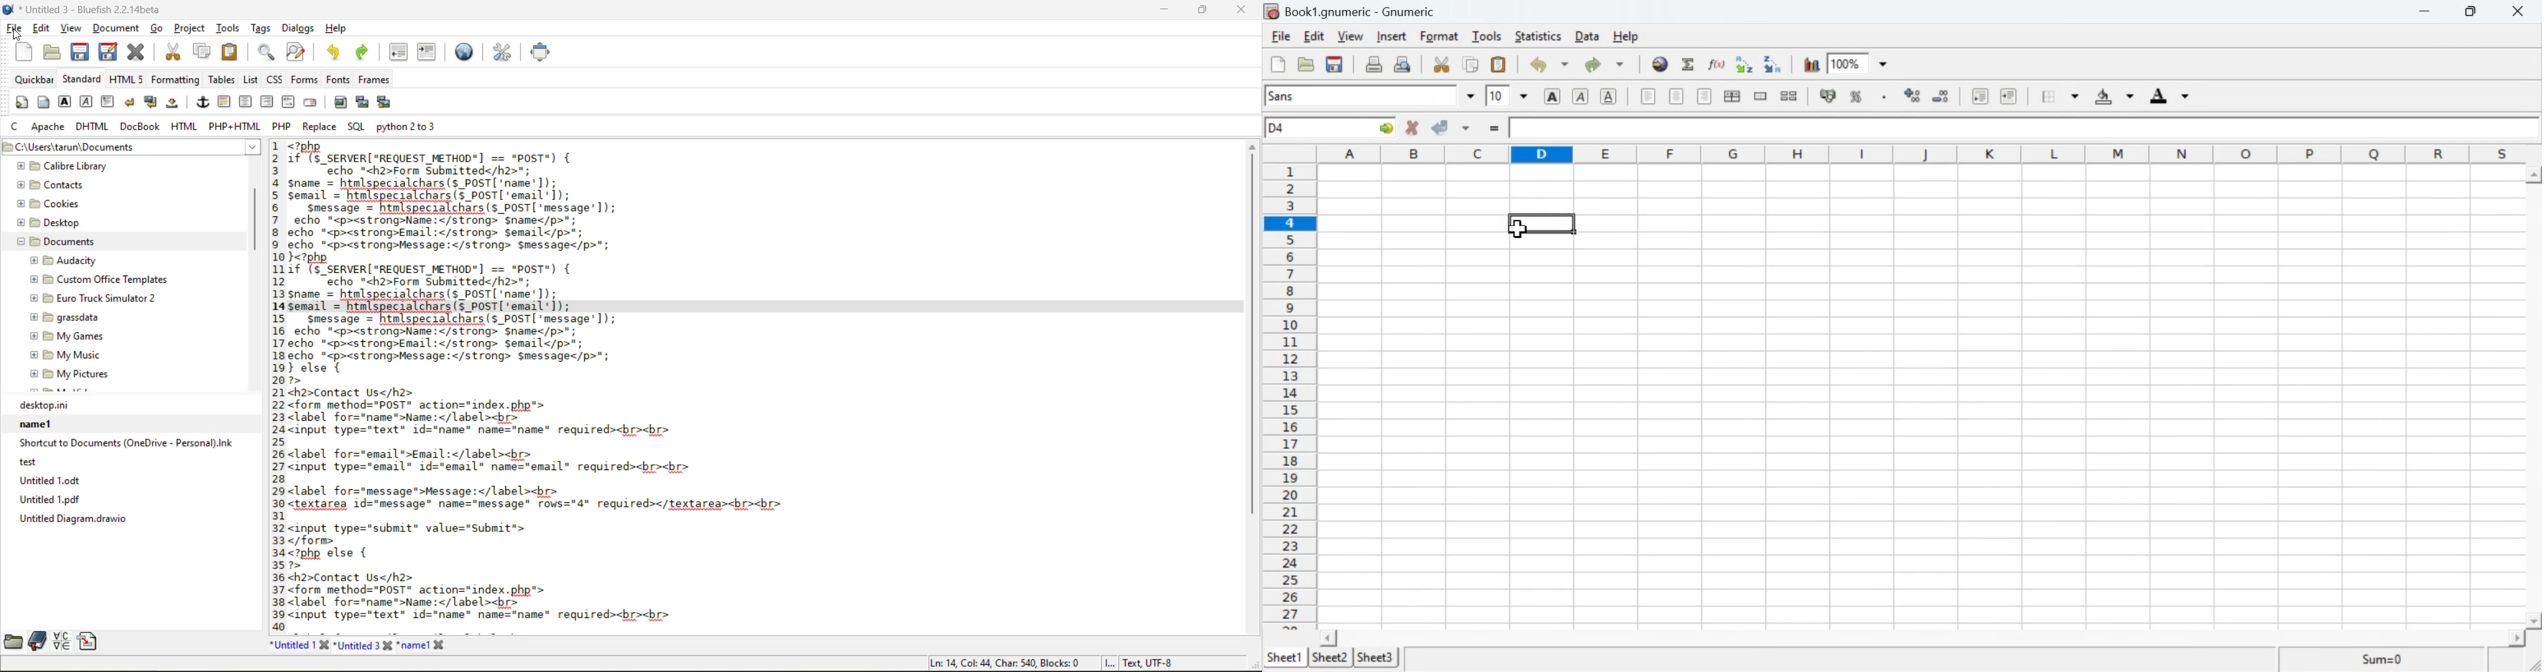 The width and height of the screenshot is (2548, 672). Describe the element at coordinates (34, 80) in the screenshot. I see `quickbar` at that location.